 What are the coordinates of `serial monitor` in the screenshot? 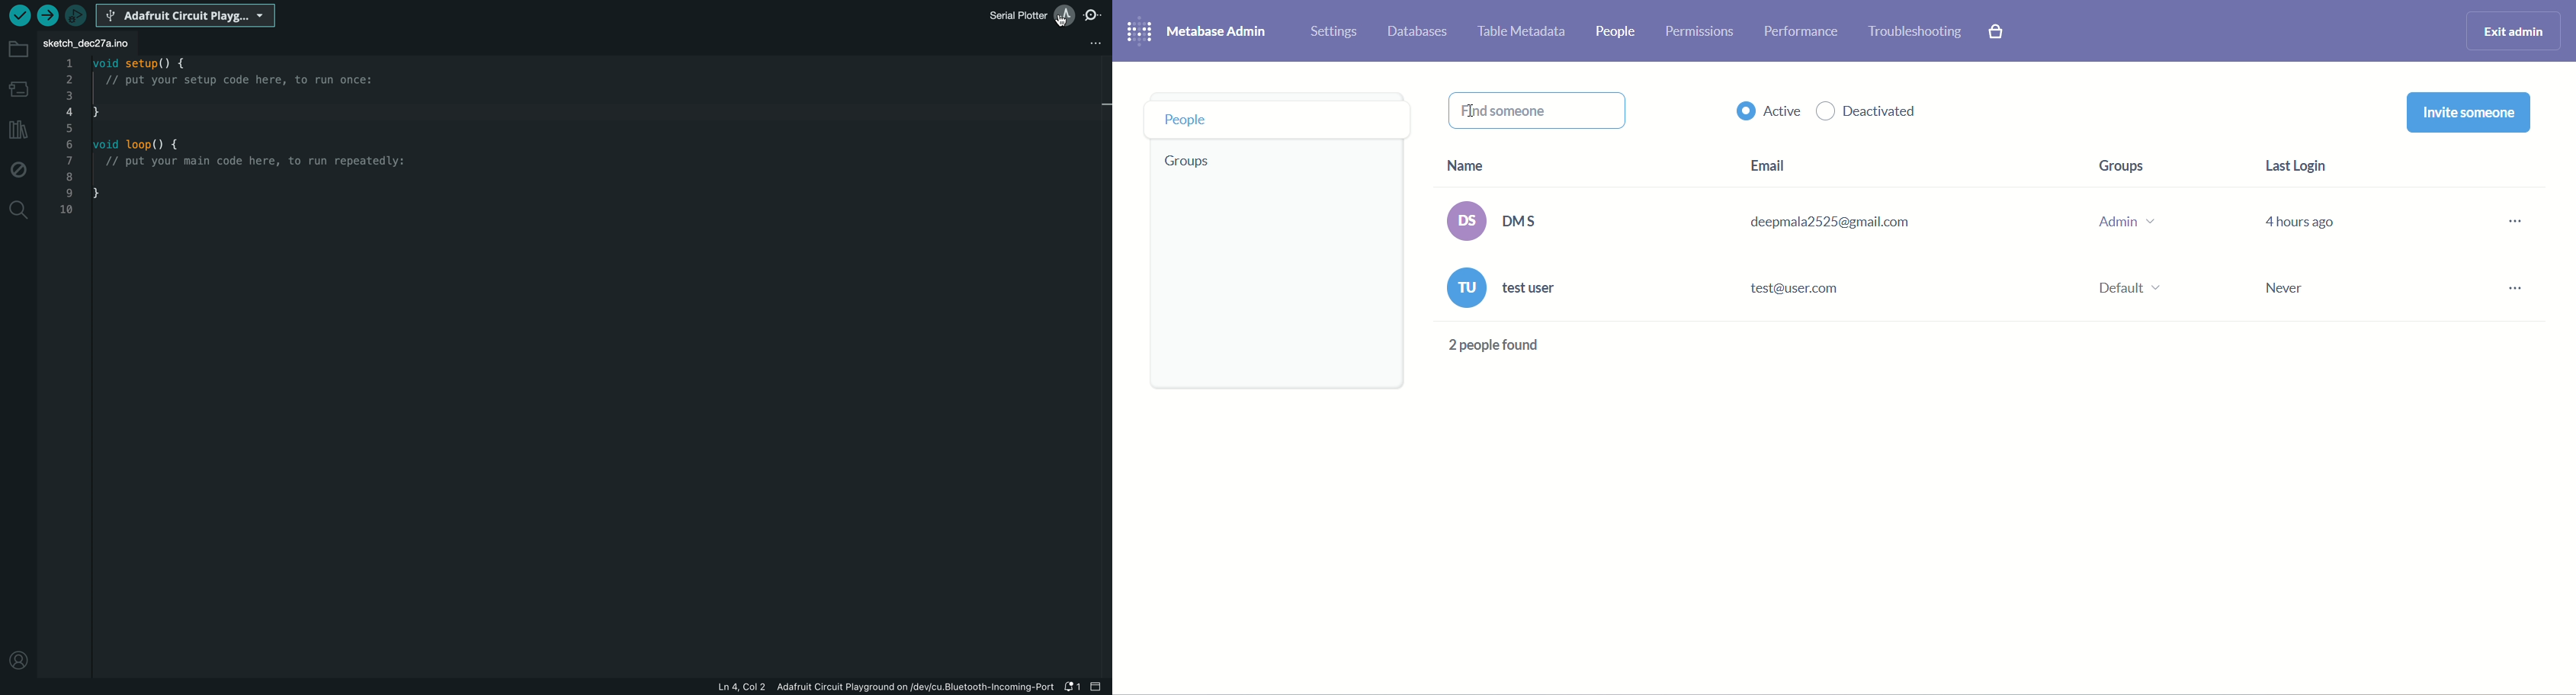 It's located at (1094, 14).